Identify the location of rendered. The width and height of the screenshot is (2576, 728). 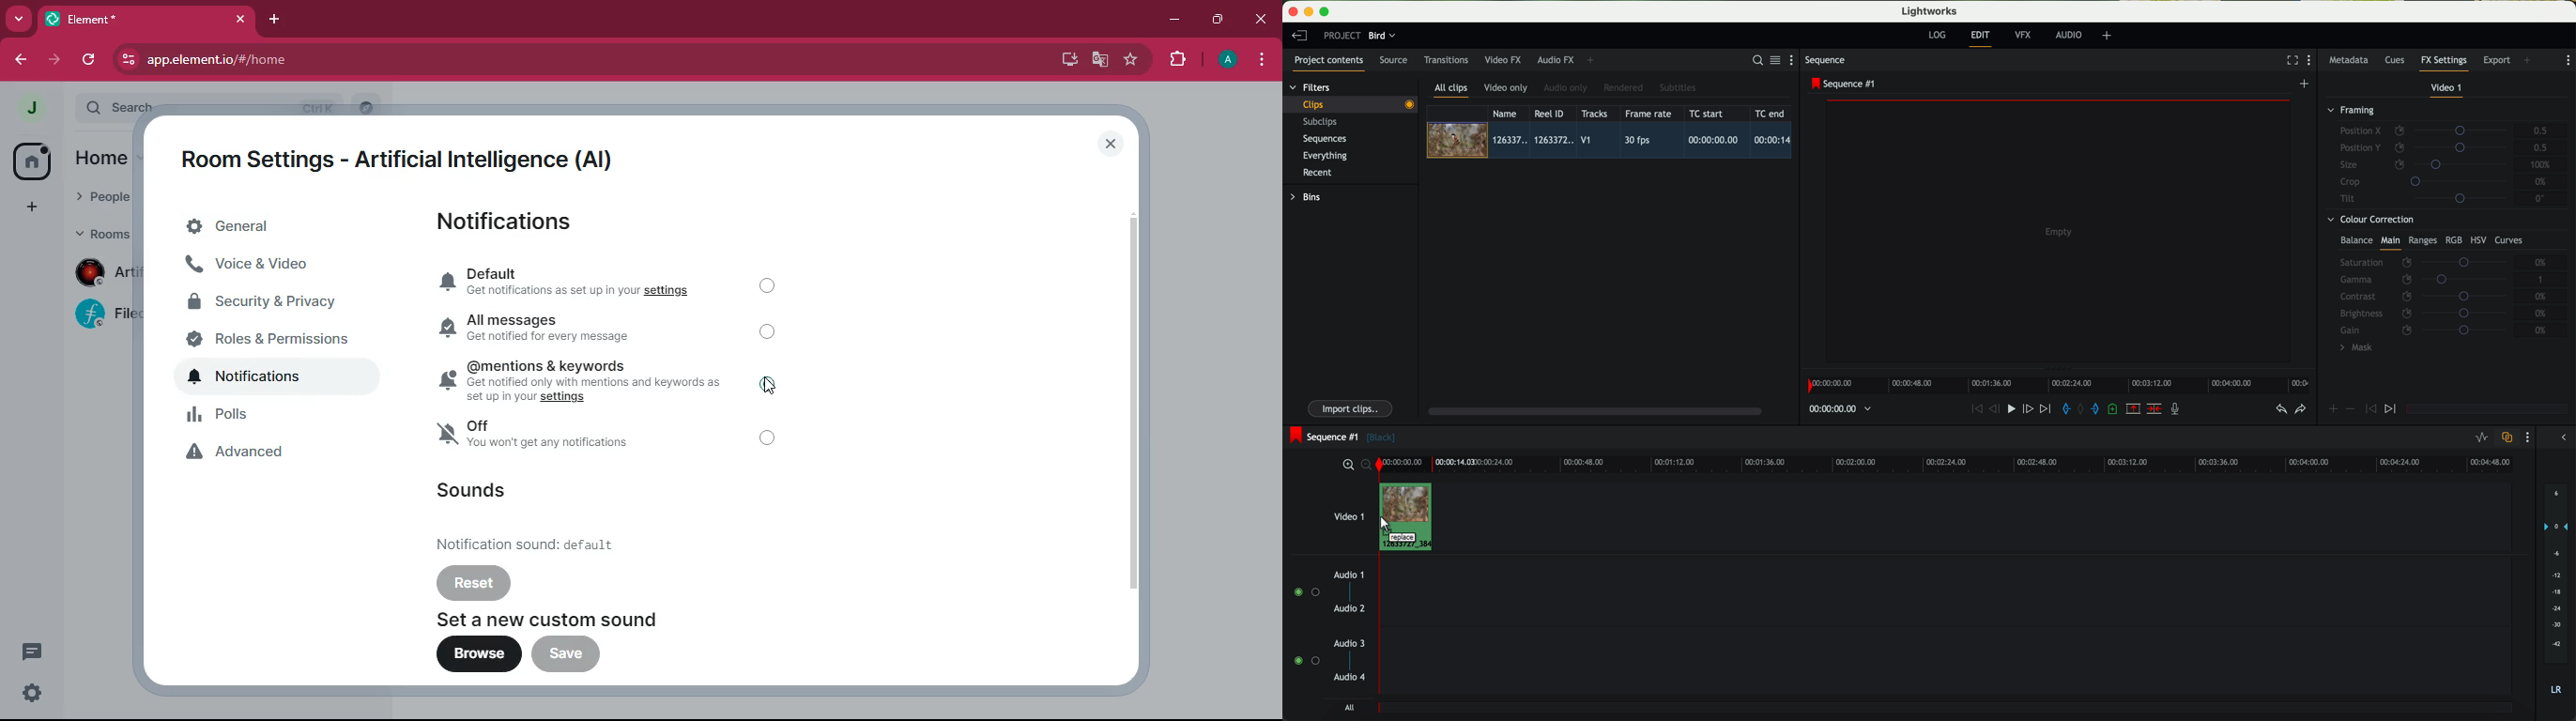
(1624, 88).